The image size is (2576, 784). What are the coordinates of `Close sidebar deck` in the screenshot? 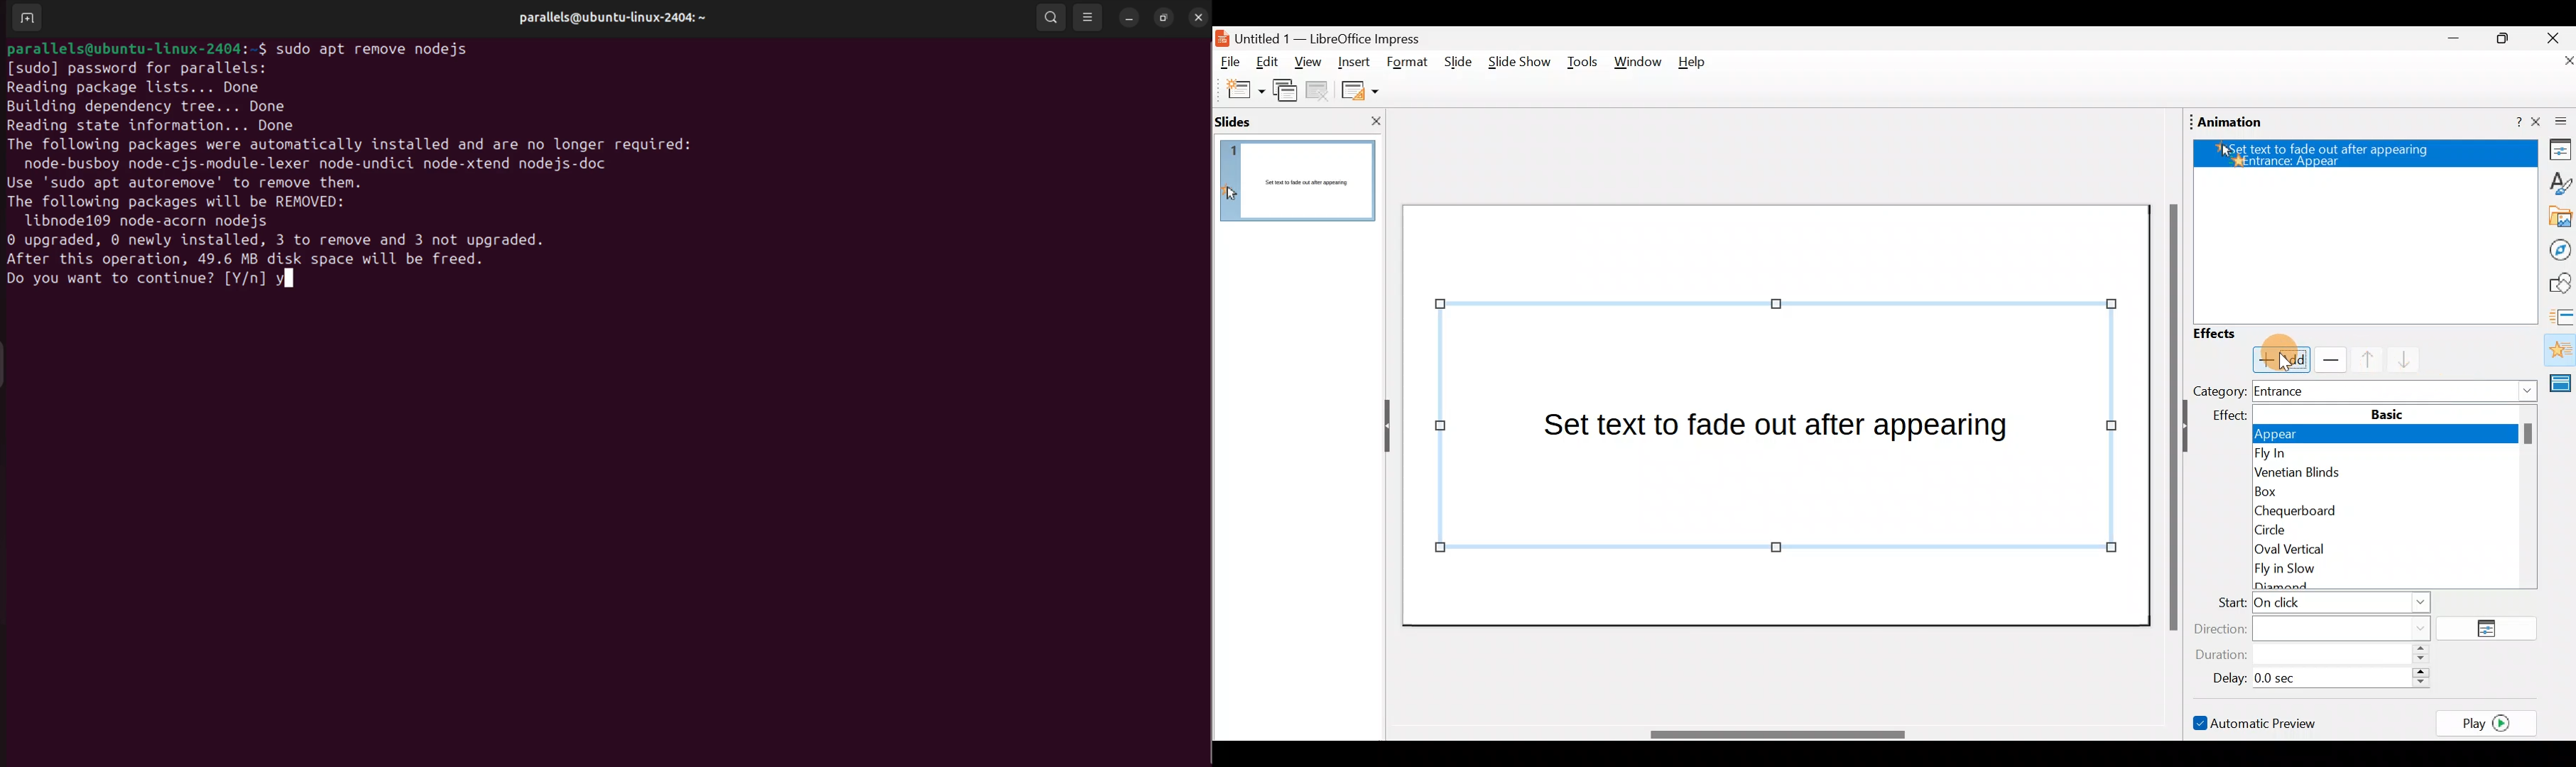 It's located at (2555, 122).